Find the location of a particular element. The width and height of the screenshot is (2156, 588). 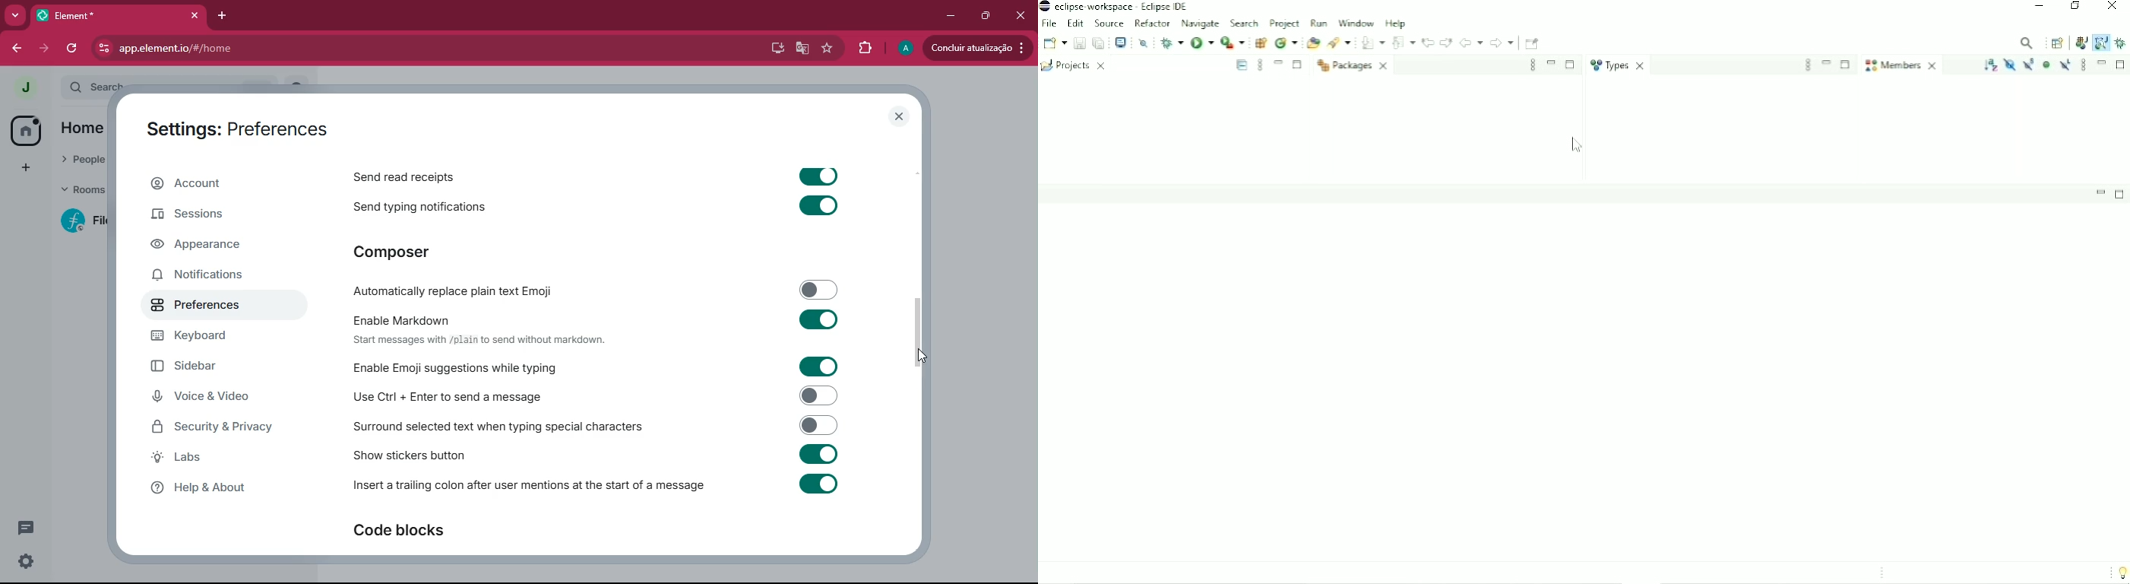

help is located at coordinates (224, 489).